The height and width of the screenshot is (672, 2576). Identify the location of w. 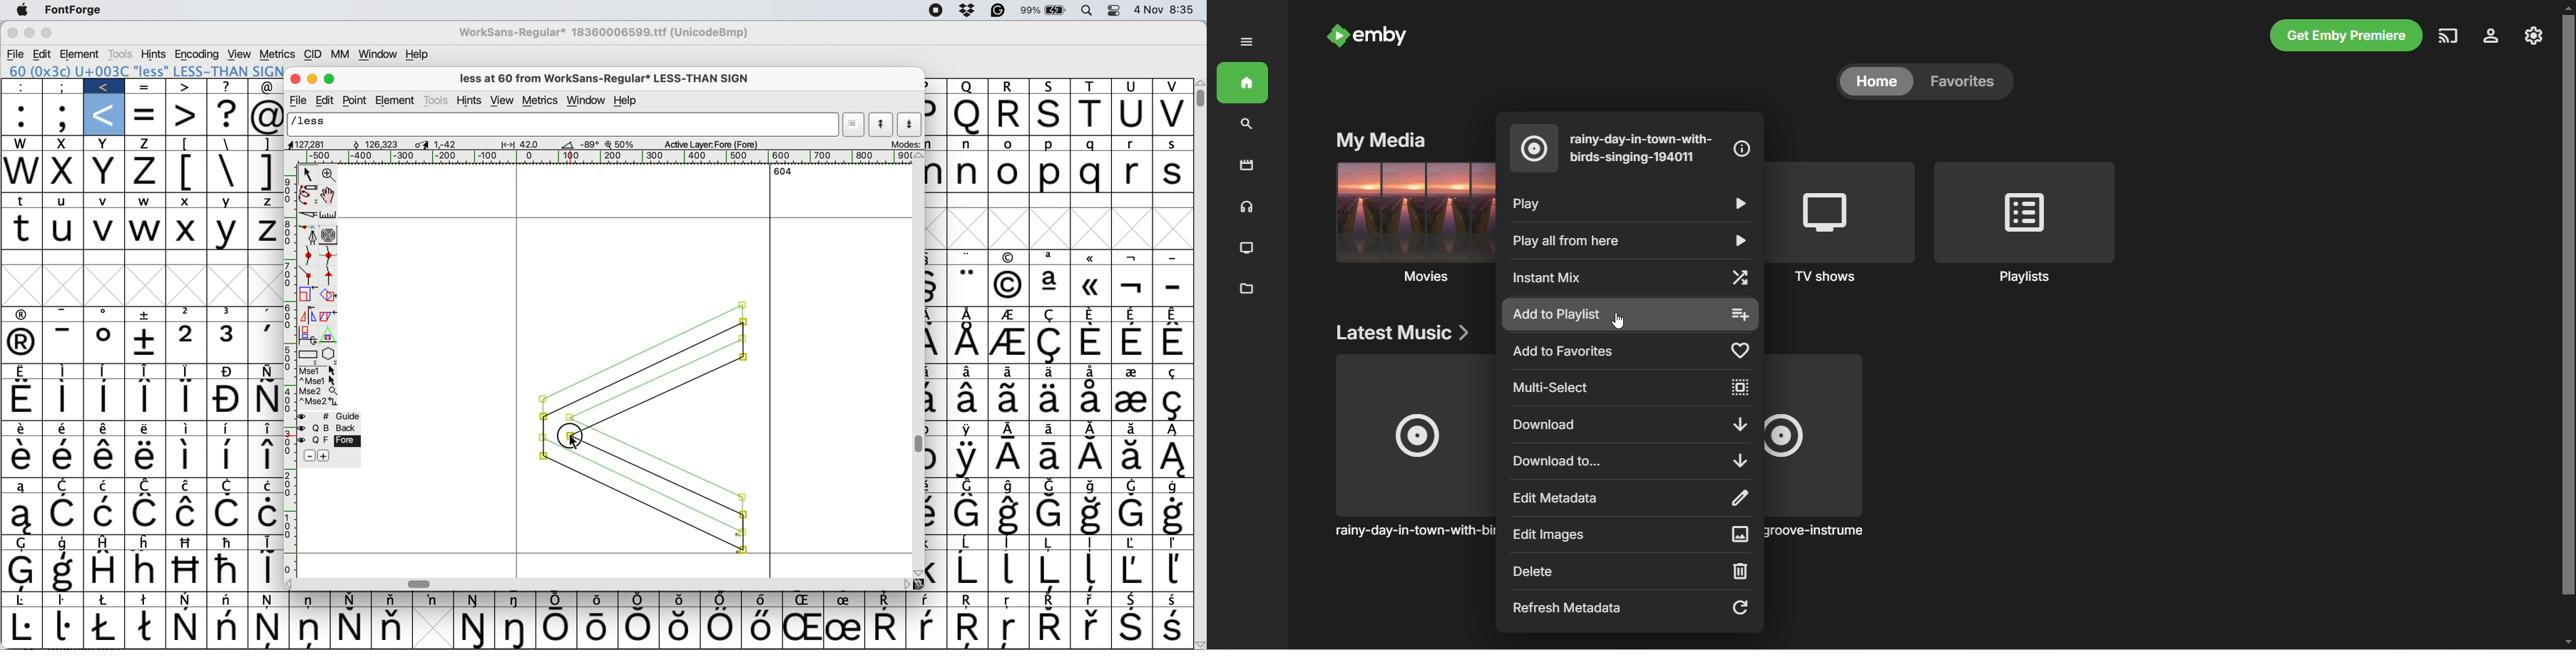
(21, 143).